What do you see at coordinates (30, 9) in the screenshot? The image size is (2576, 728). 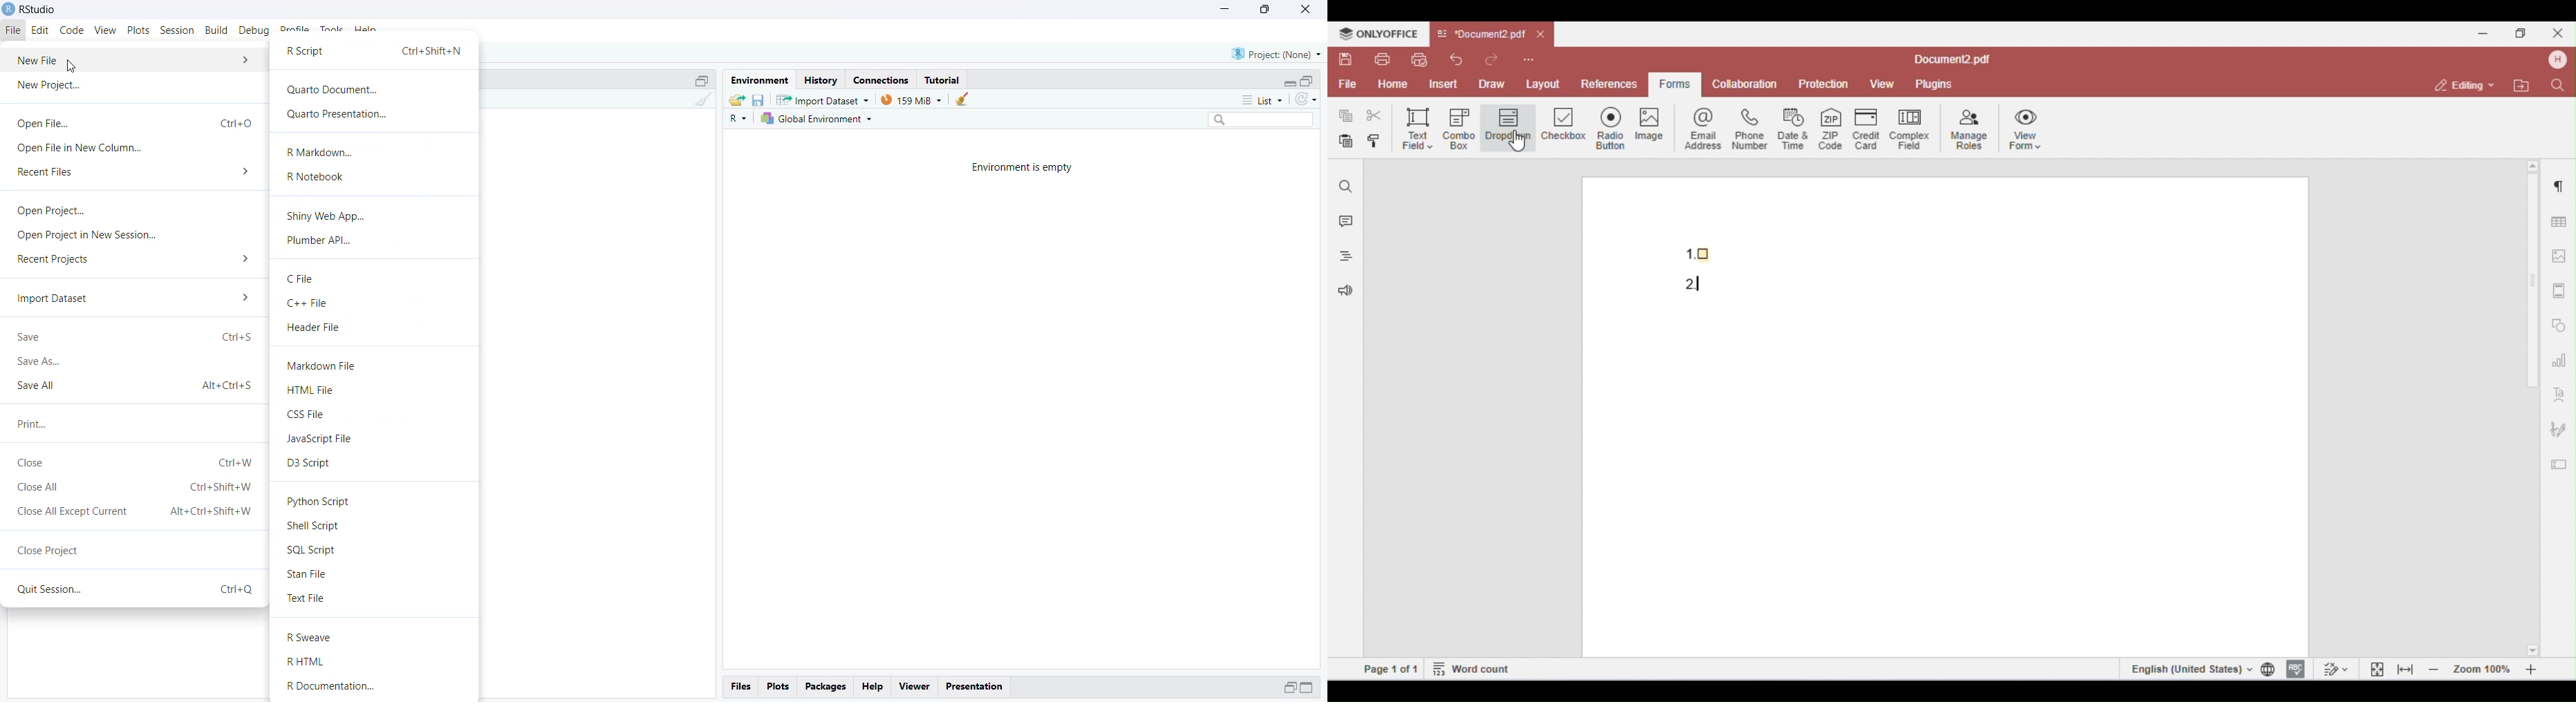 I see `Rstudio` at bounding box center [30, 9].